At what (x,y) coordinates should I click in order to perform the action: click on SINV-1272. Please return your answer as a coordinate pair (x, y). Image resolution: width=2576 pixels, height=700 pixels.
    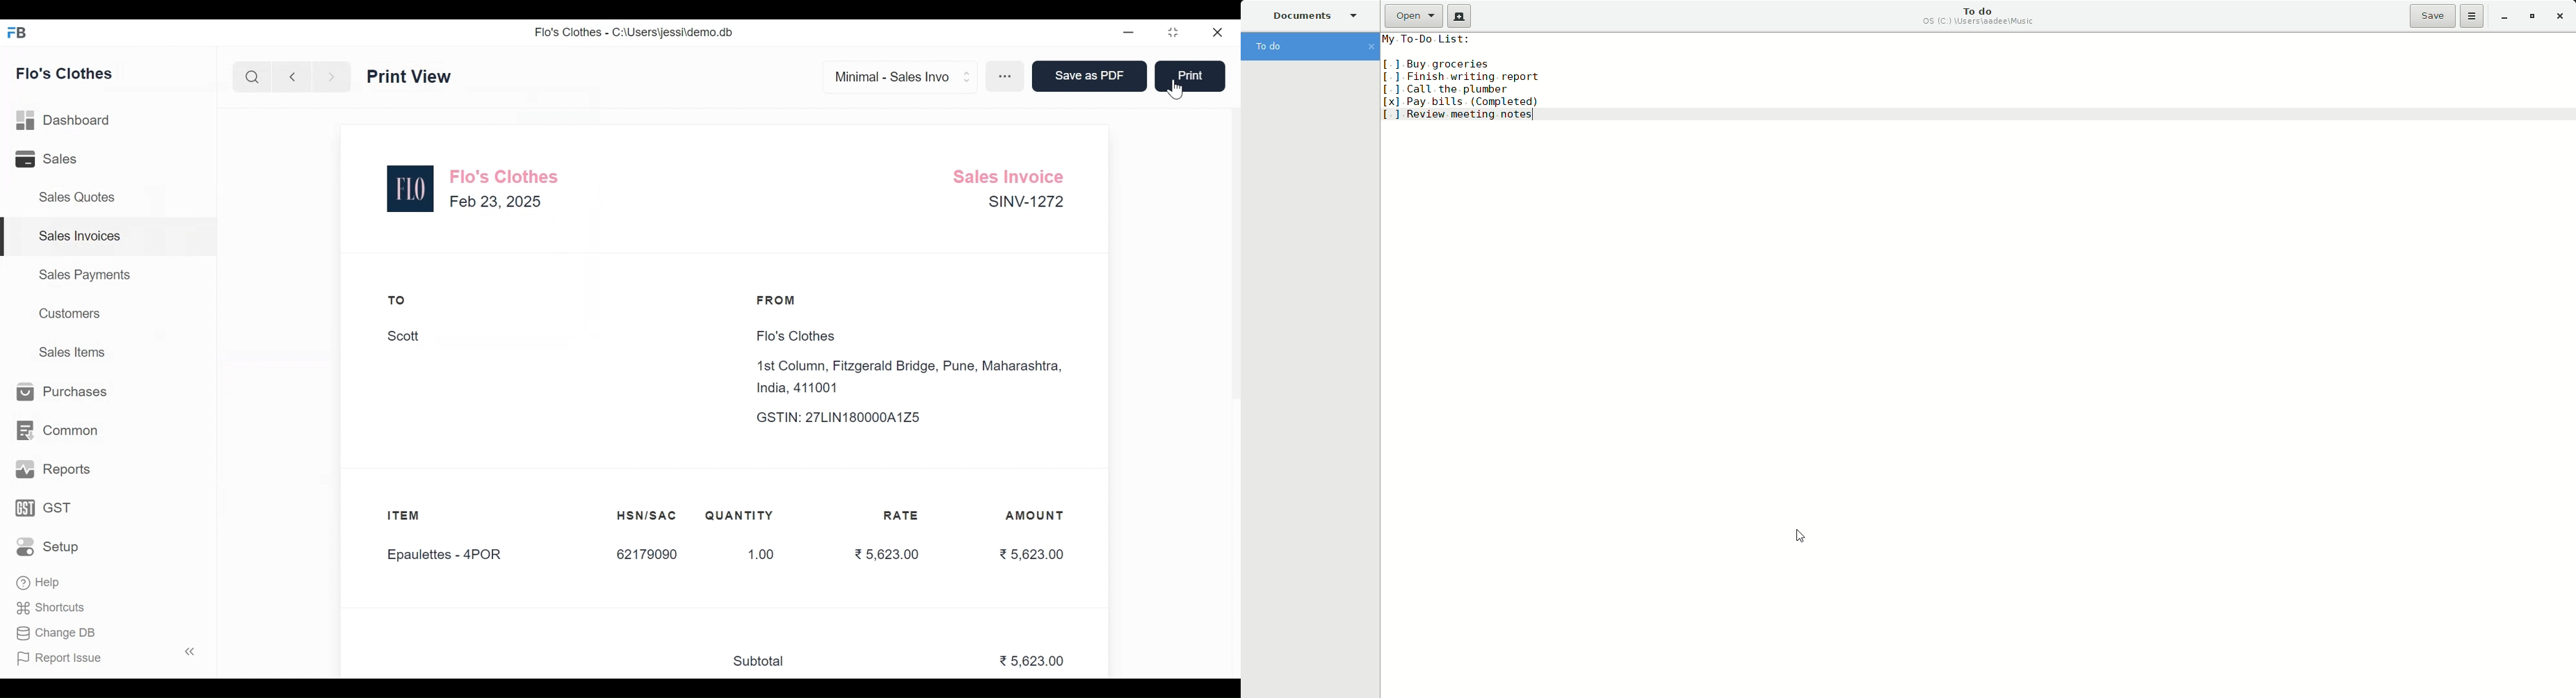
    Looking at the image, I should click on (1025, 204).